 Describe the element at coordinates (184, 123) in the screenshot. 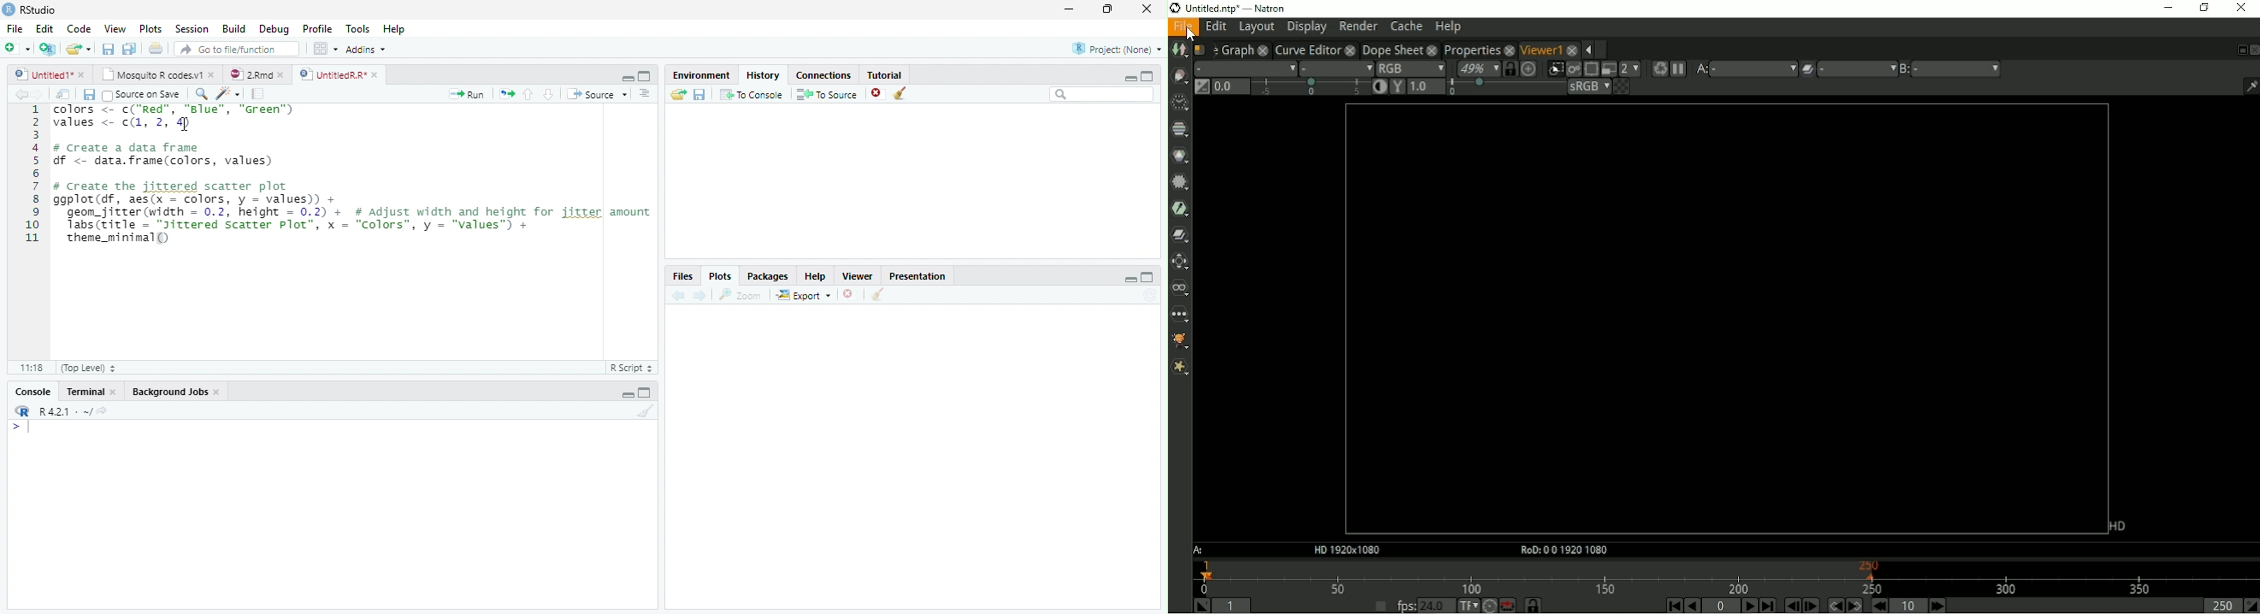

I see `cursor` at that location.